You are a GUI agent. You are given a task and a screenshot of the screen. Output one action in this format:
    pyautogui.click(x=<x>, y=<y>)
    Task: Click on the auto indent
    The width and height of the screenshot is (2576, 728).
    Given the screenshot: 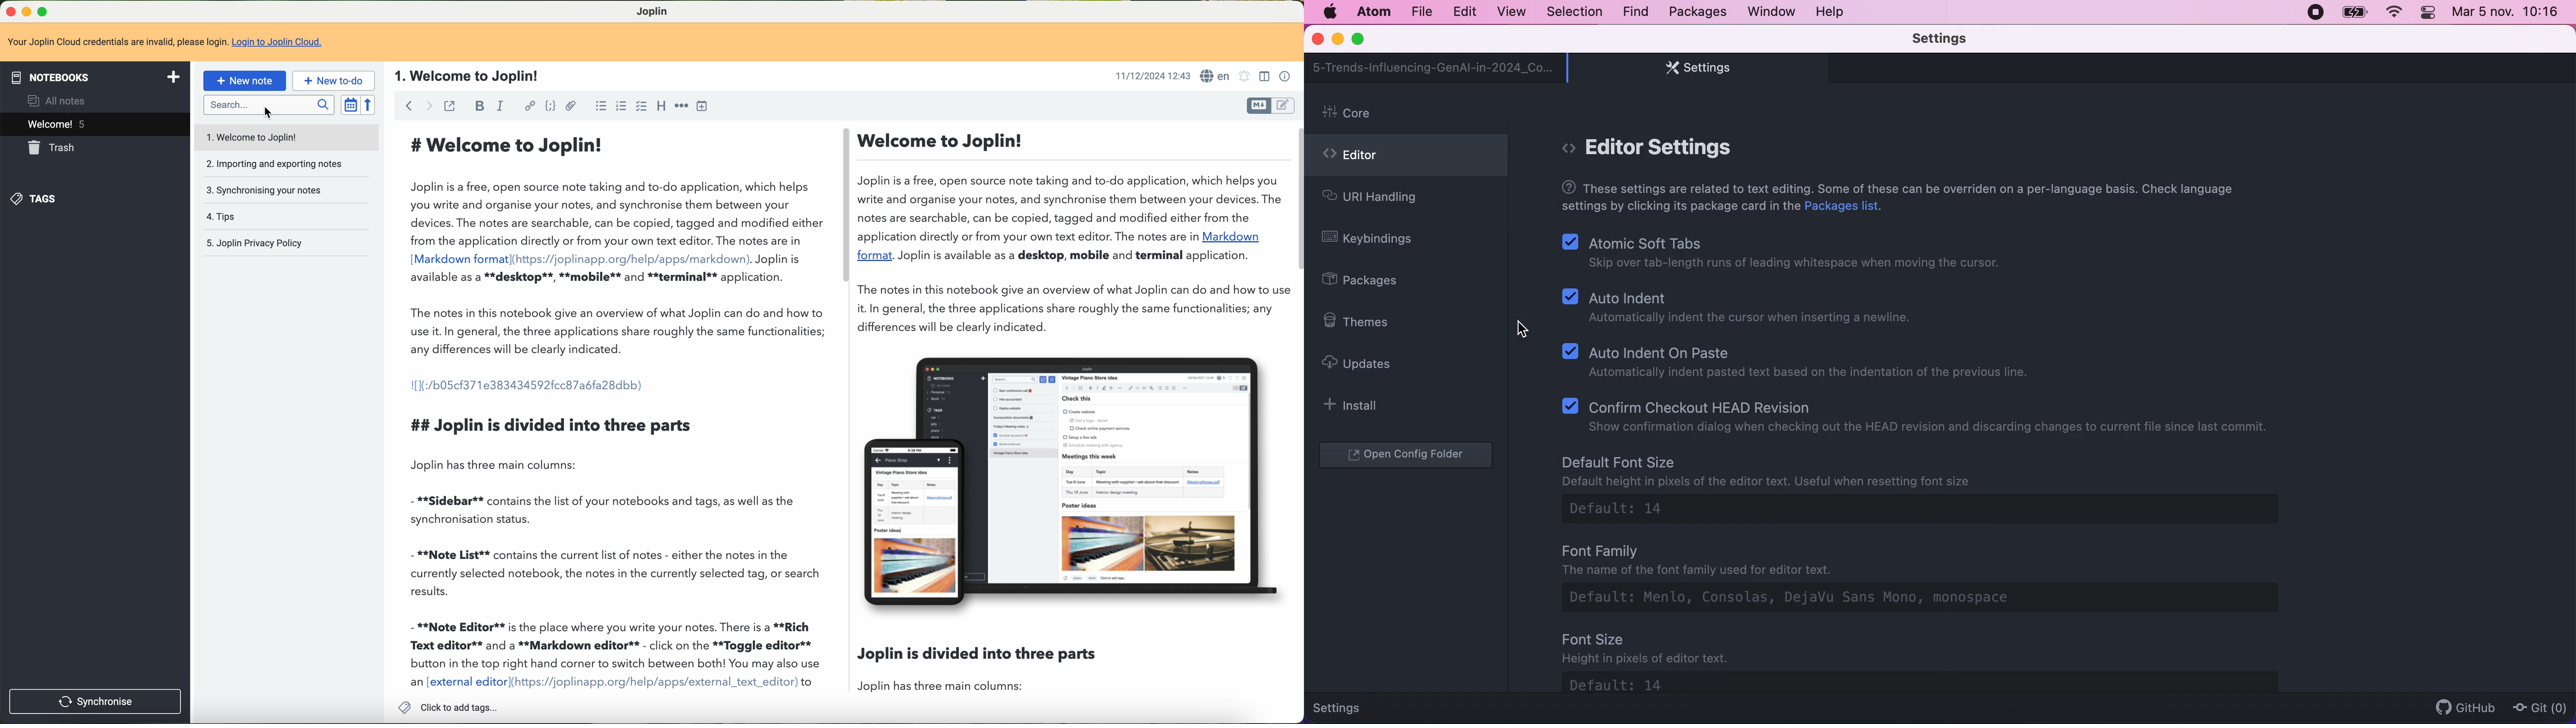 What is the action you would take?
    pyautogui.click(x=1744, y=310)
    